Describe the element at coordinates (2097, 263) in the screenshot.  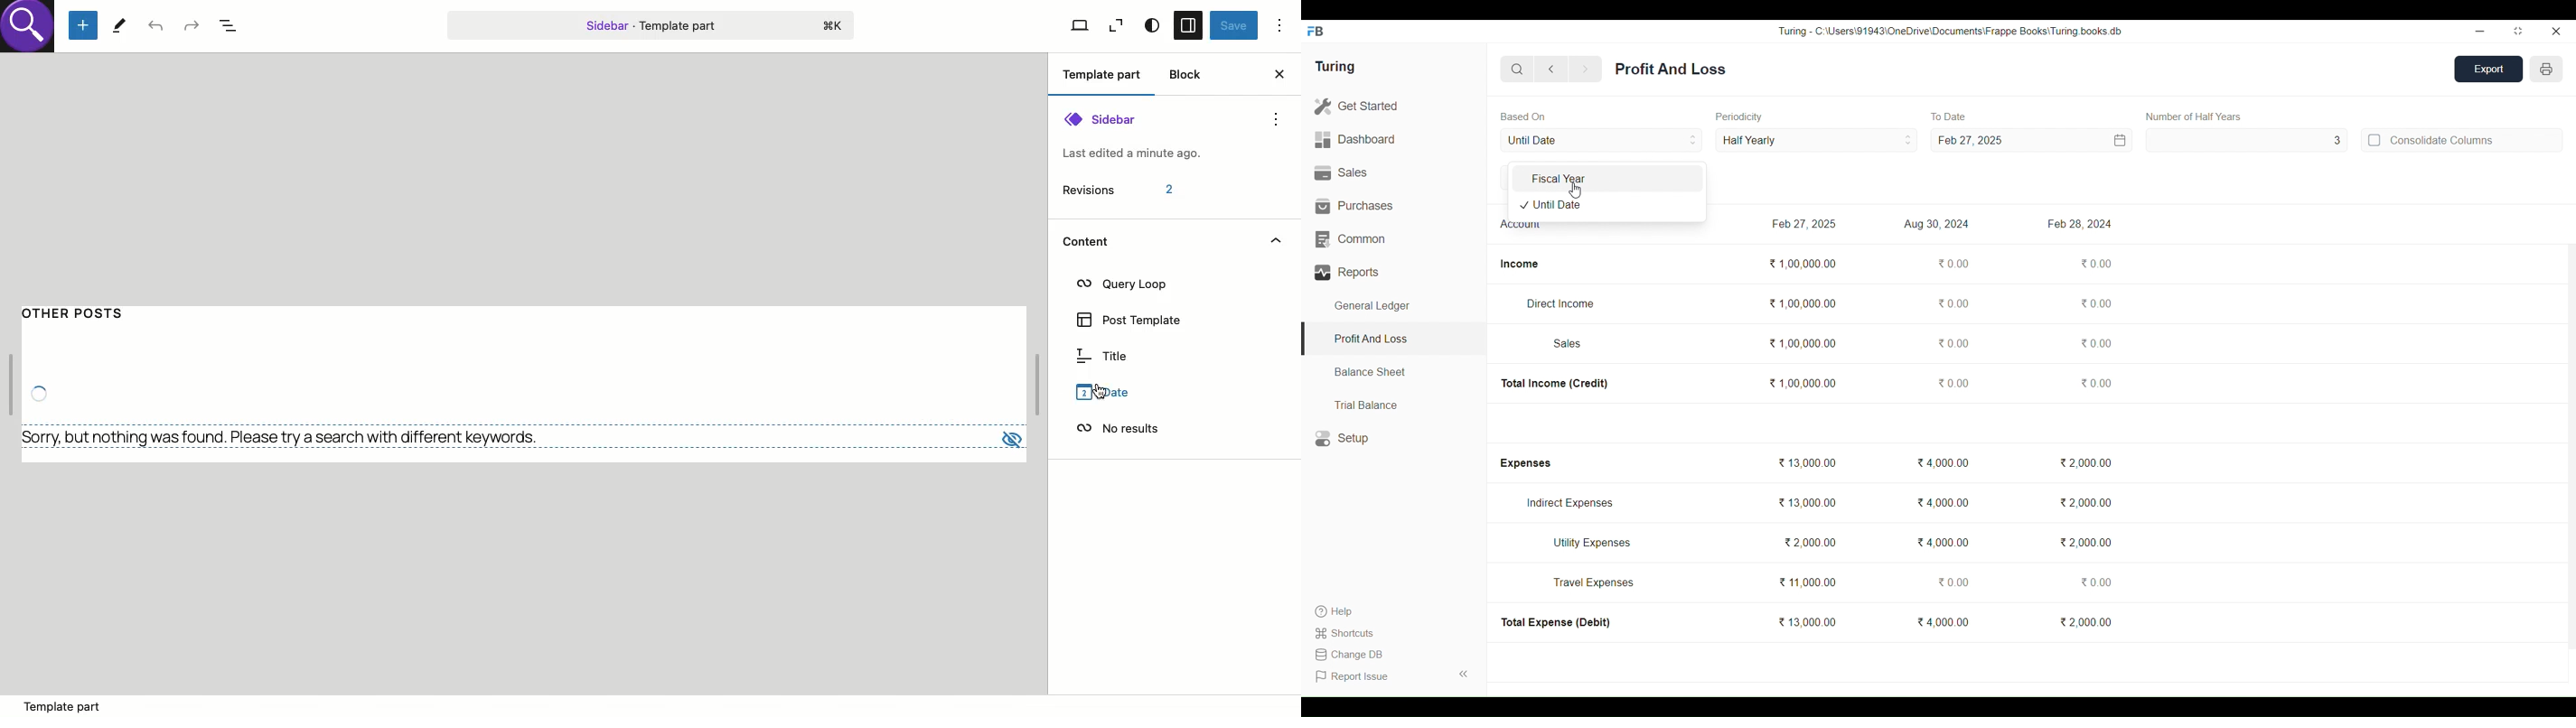
I see `0.00` at that location.